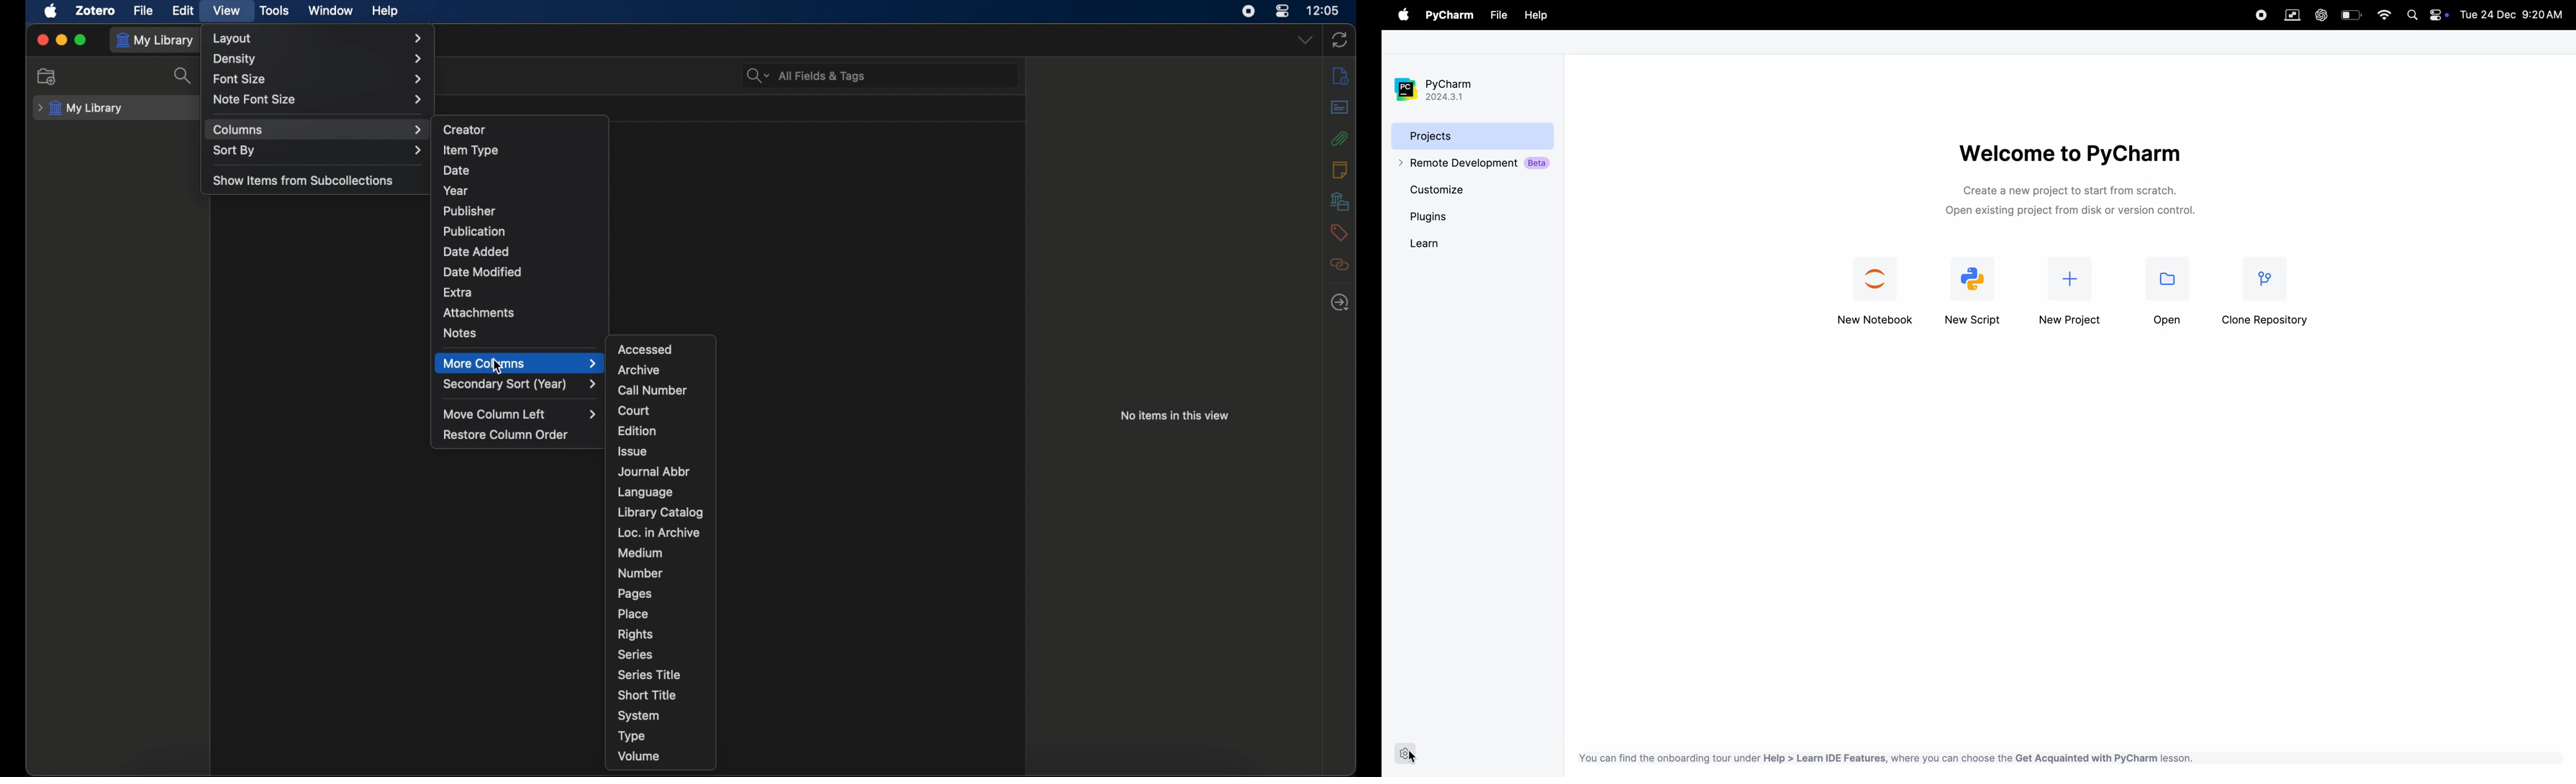 The width and height of the screenshot is (2576, 784). I want to click on pycharm, so click(1452, 15).